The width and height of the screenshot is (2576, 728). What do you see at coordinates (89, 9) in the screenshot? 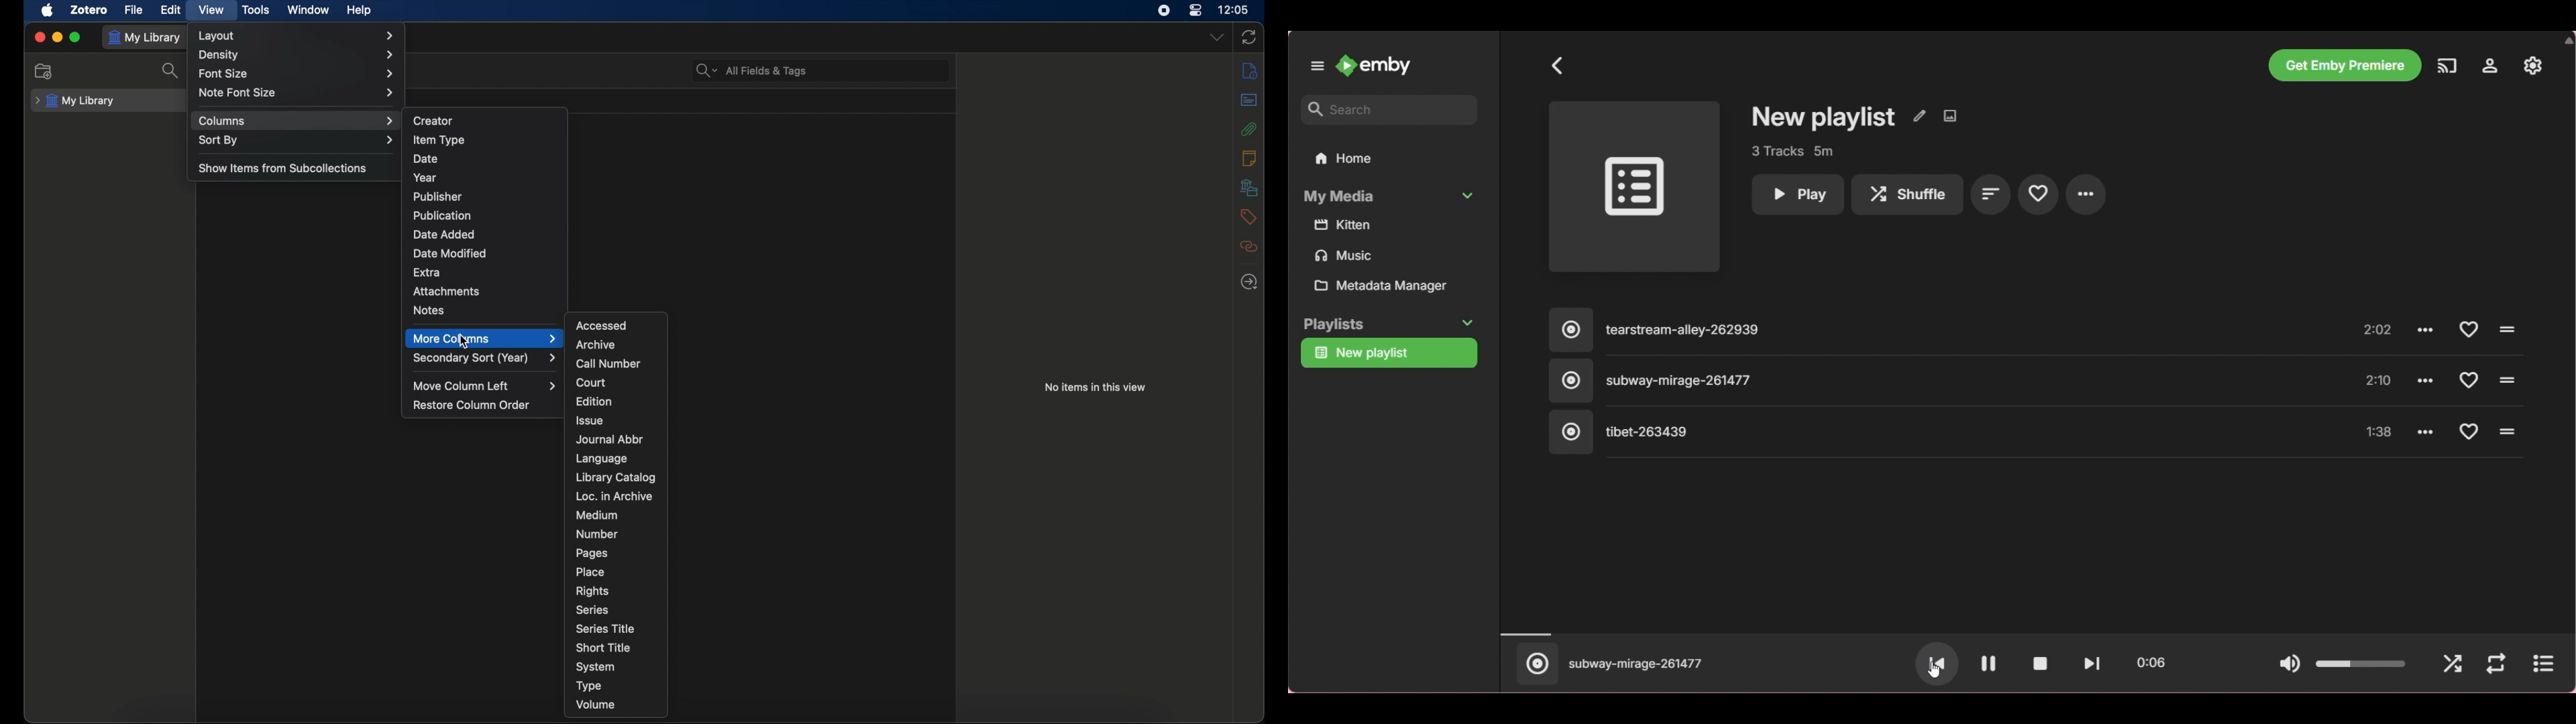
I see `zotero` at bounding box center [89, 9].